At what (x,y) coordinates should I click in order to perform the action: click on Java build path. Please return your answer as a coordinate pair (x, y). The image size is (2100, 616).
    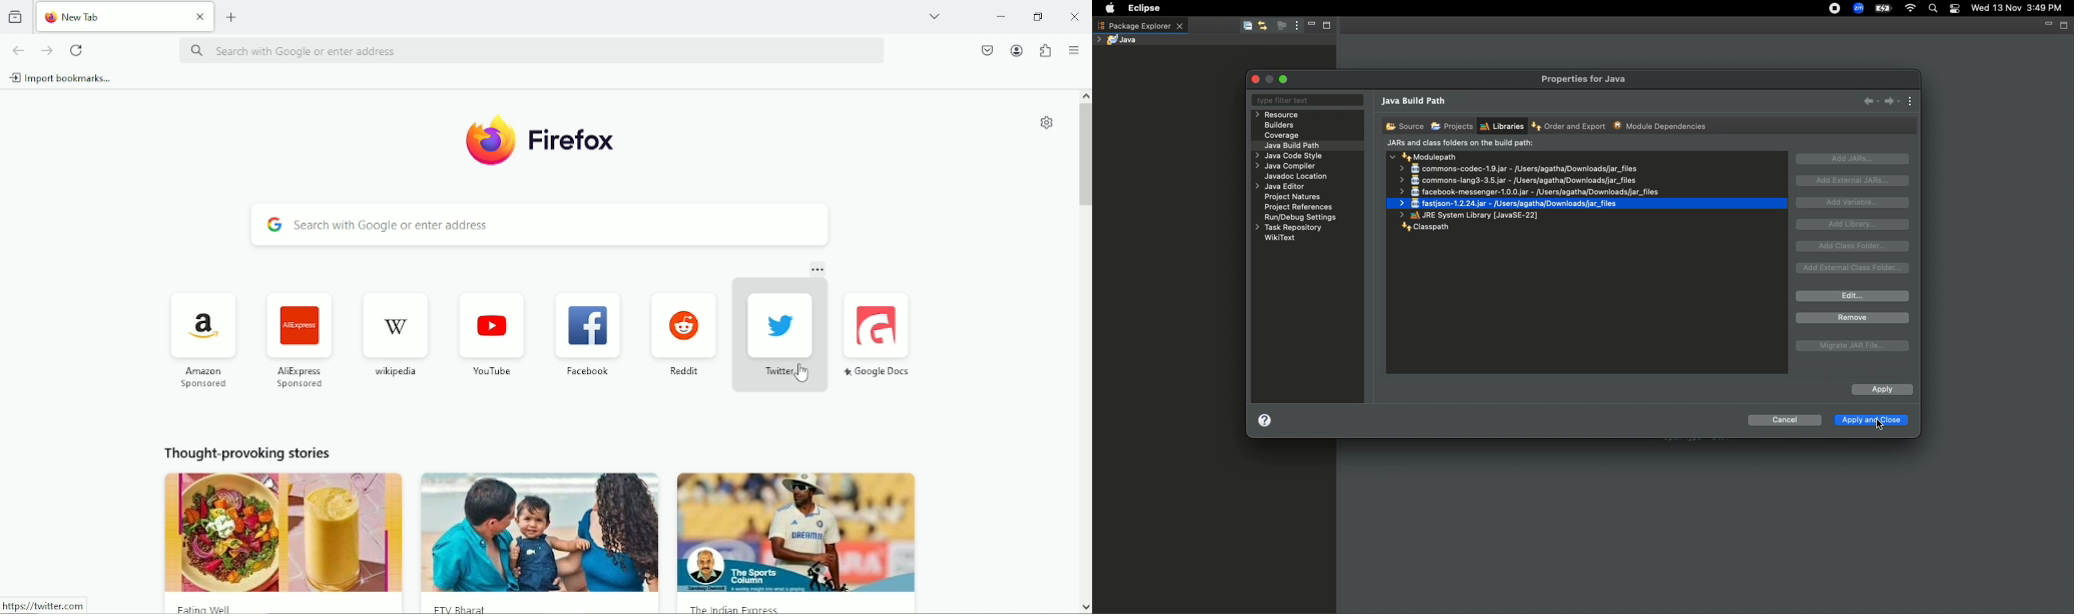
    Looking at the image, I should click on (1416, 102).